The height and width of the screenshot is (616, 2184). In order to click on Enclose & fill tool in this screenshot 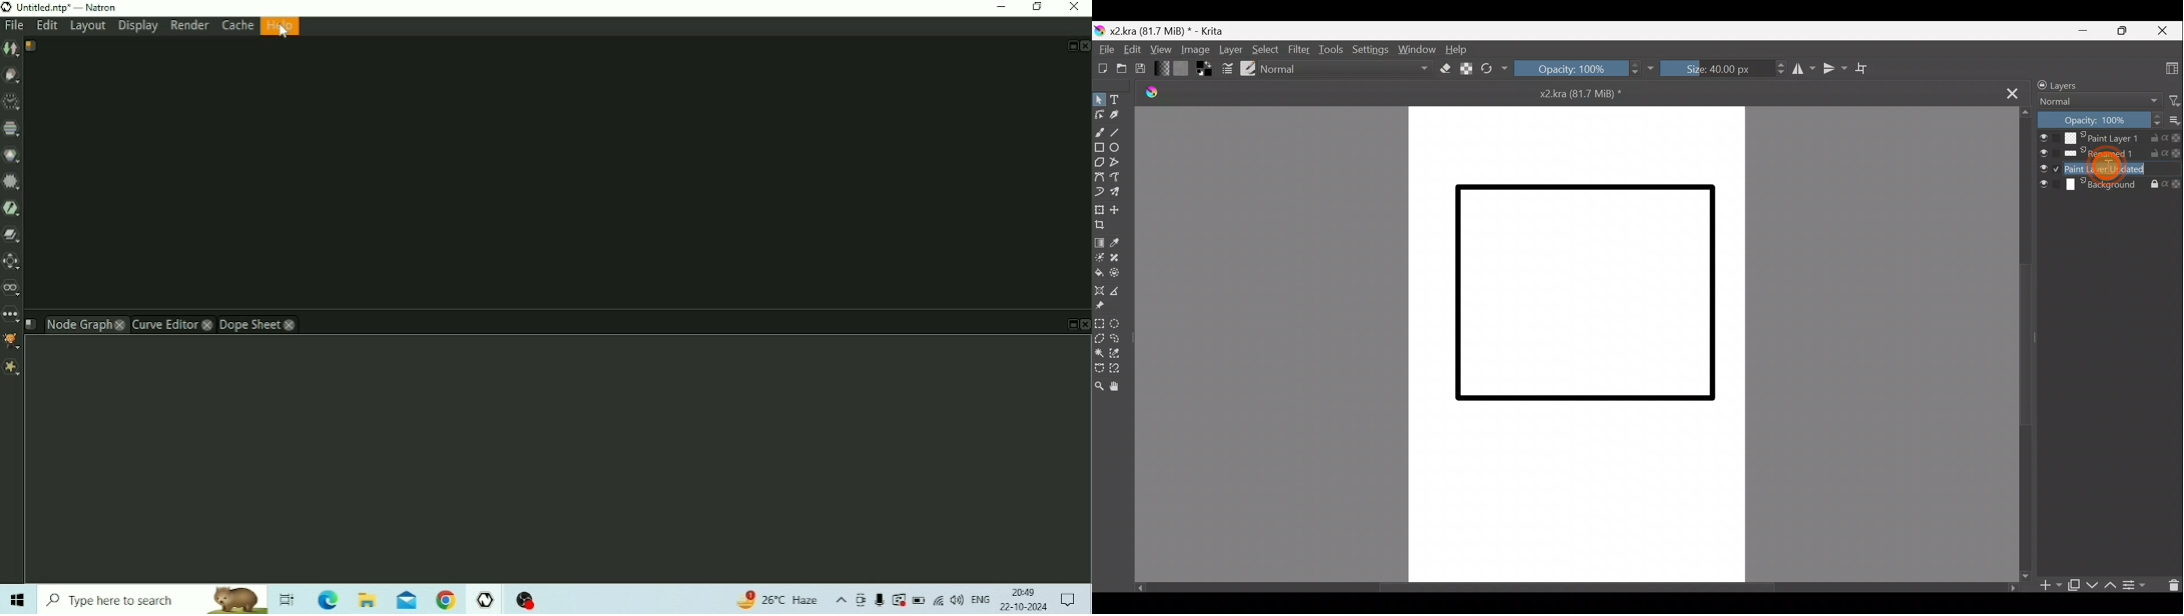, I will do `click(1120, 274)`.